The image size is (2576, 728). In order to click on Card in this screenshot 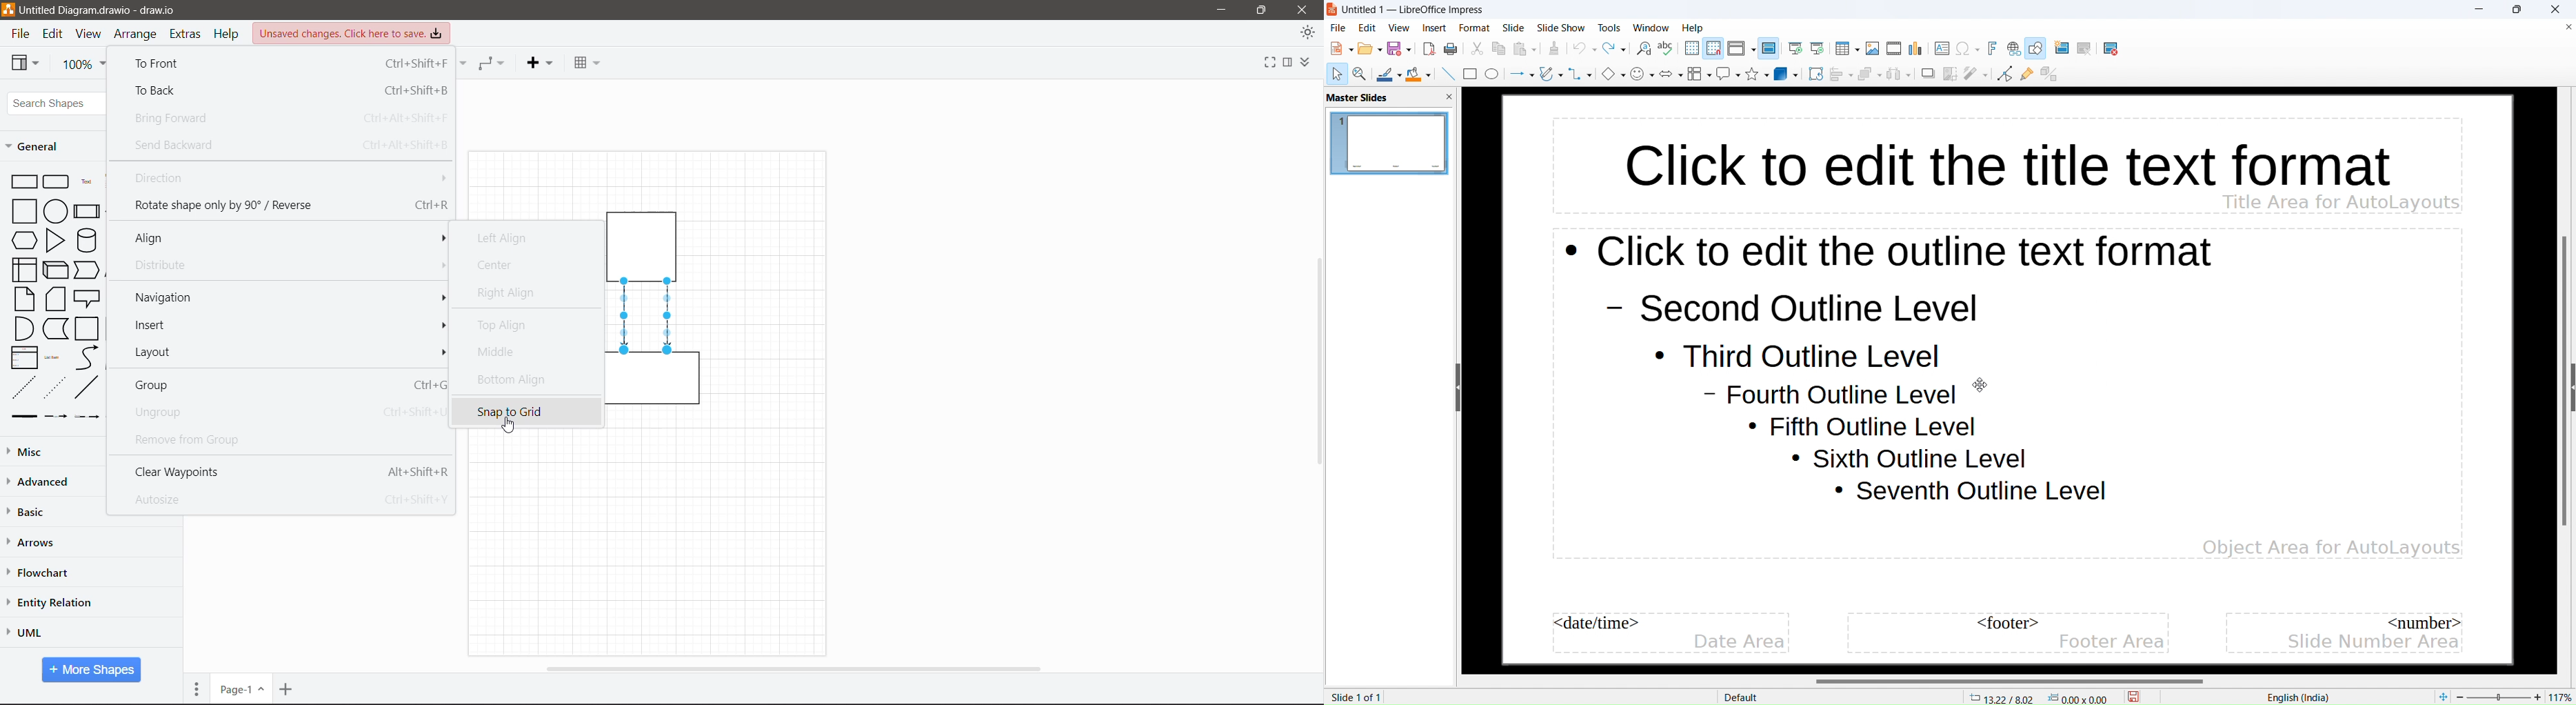, I will do `click(55, 299)`.